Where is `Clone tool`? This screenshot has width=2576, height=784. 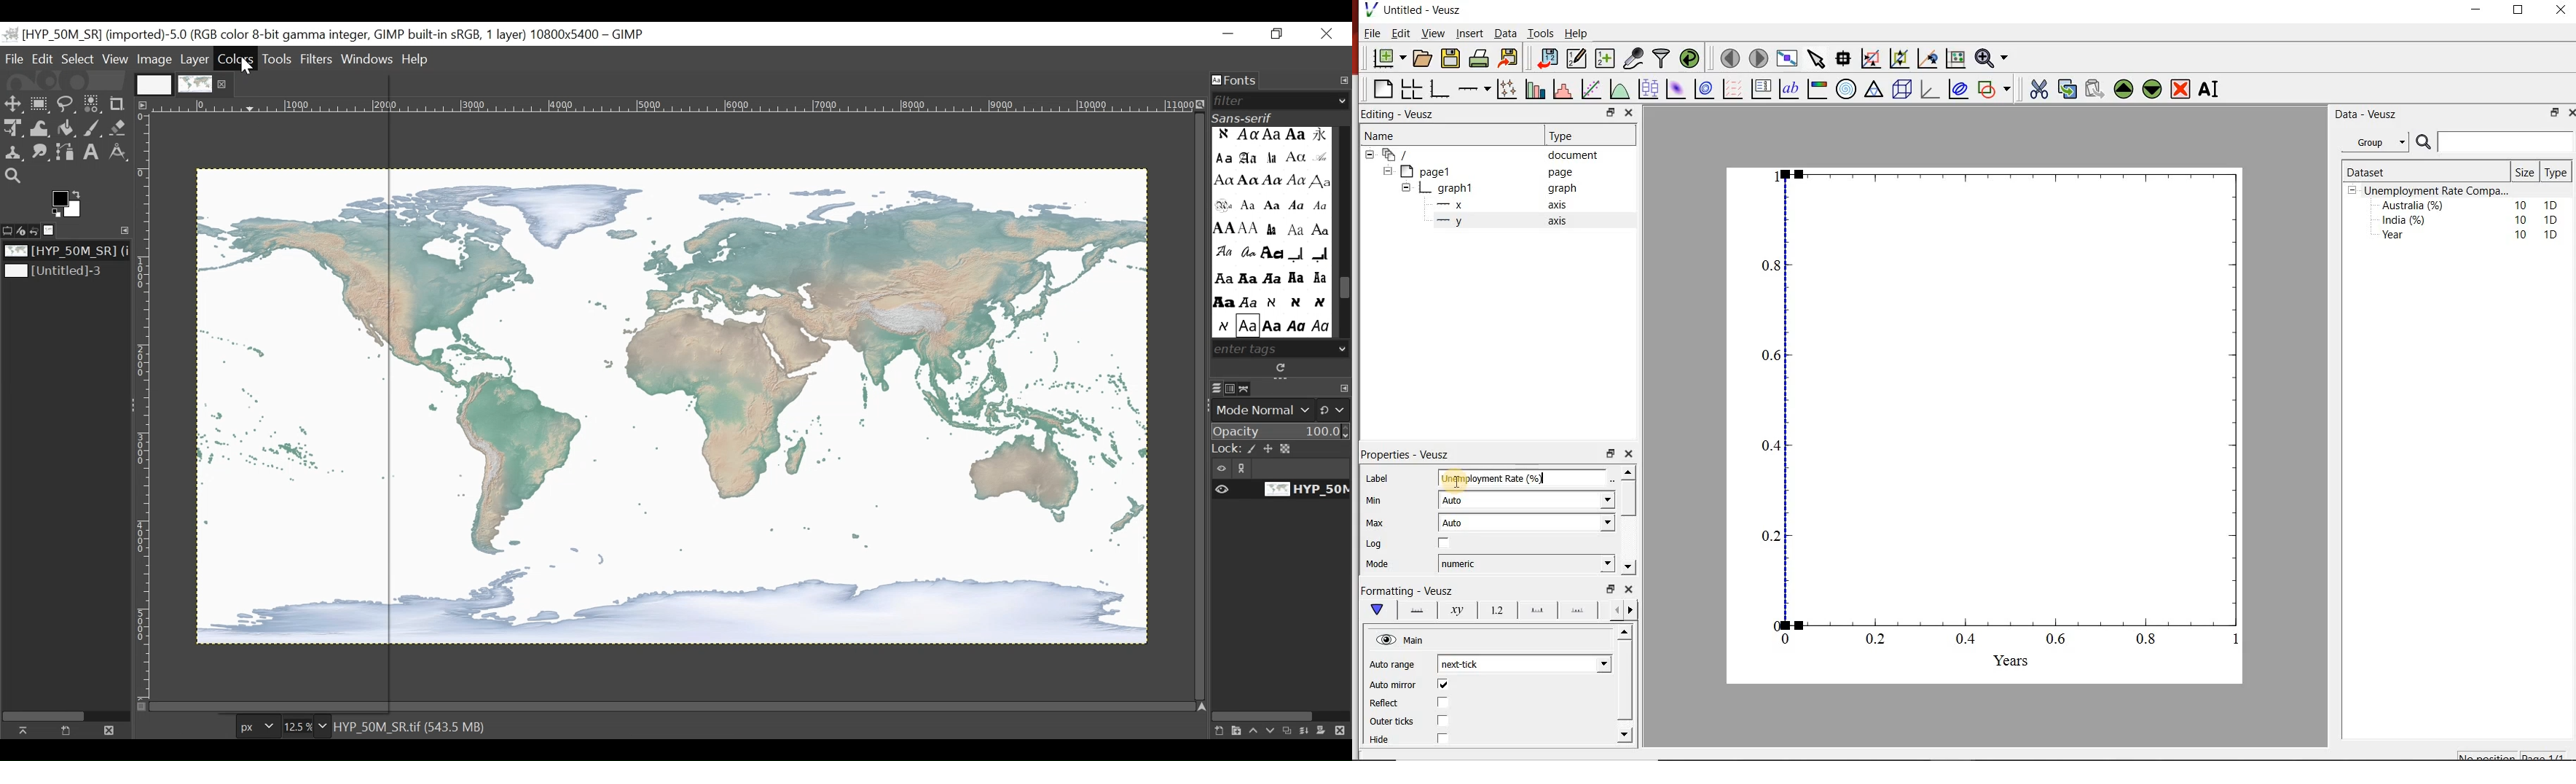
Clone tool is located at coordinates (13, 152).